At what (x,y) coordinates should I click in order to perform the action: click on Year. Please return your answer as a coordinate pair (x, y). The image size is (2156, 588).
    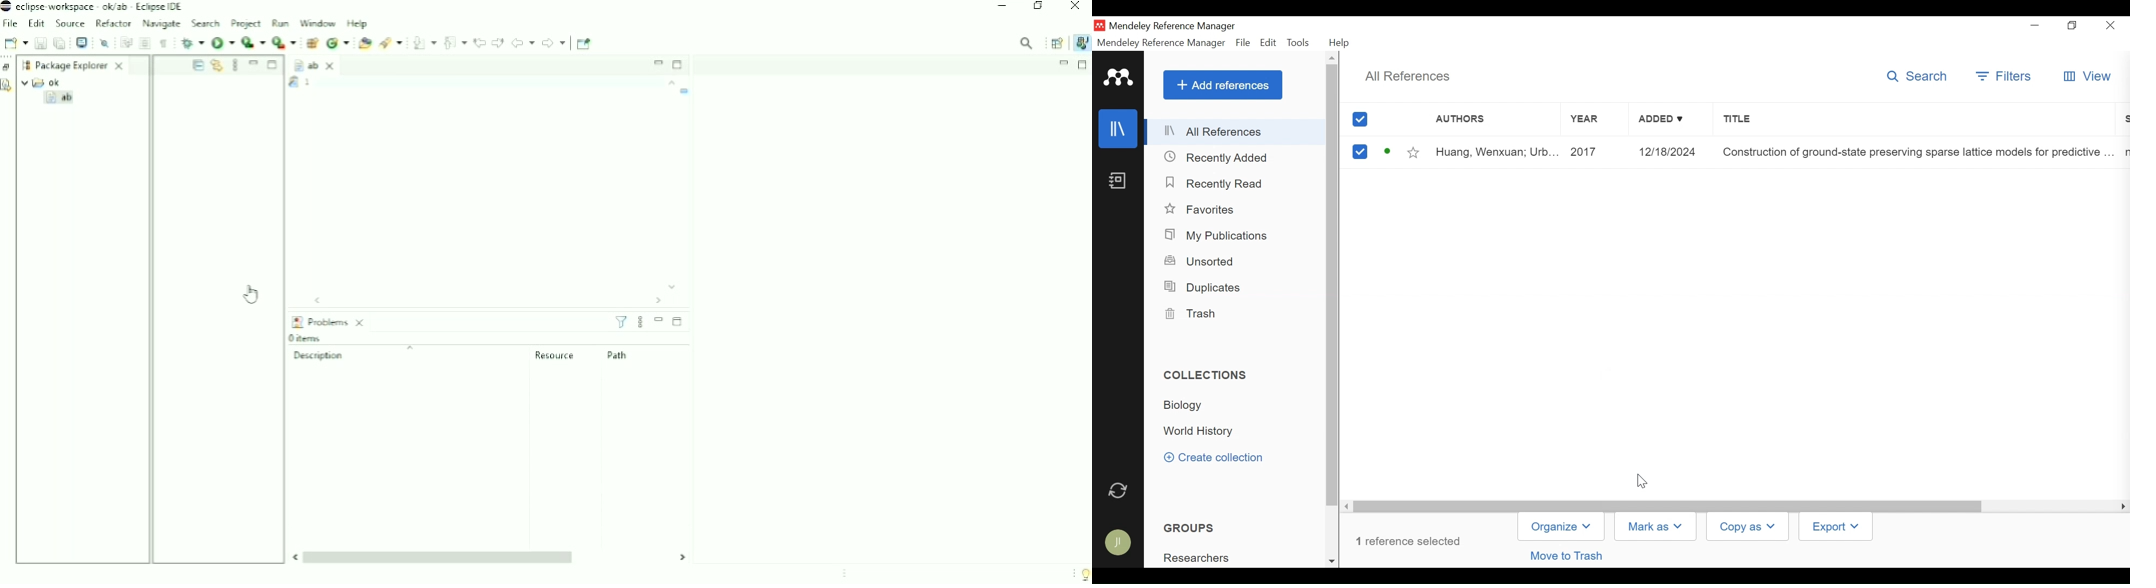
    Looking at the image, I should click on (1598, 152).